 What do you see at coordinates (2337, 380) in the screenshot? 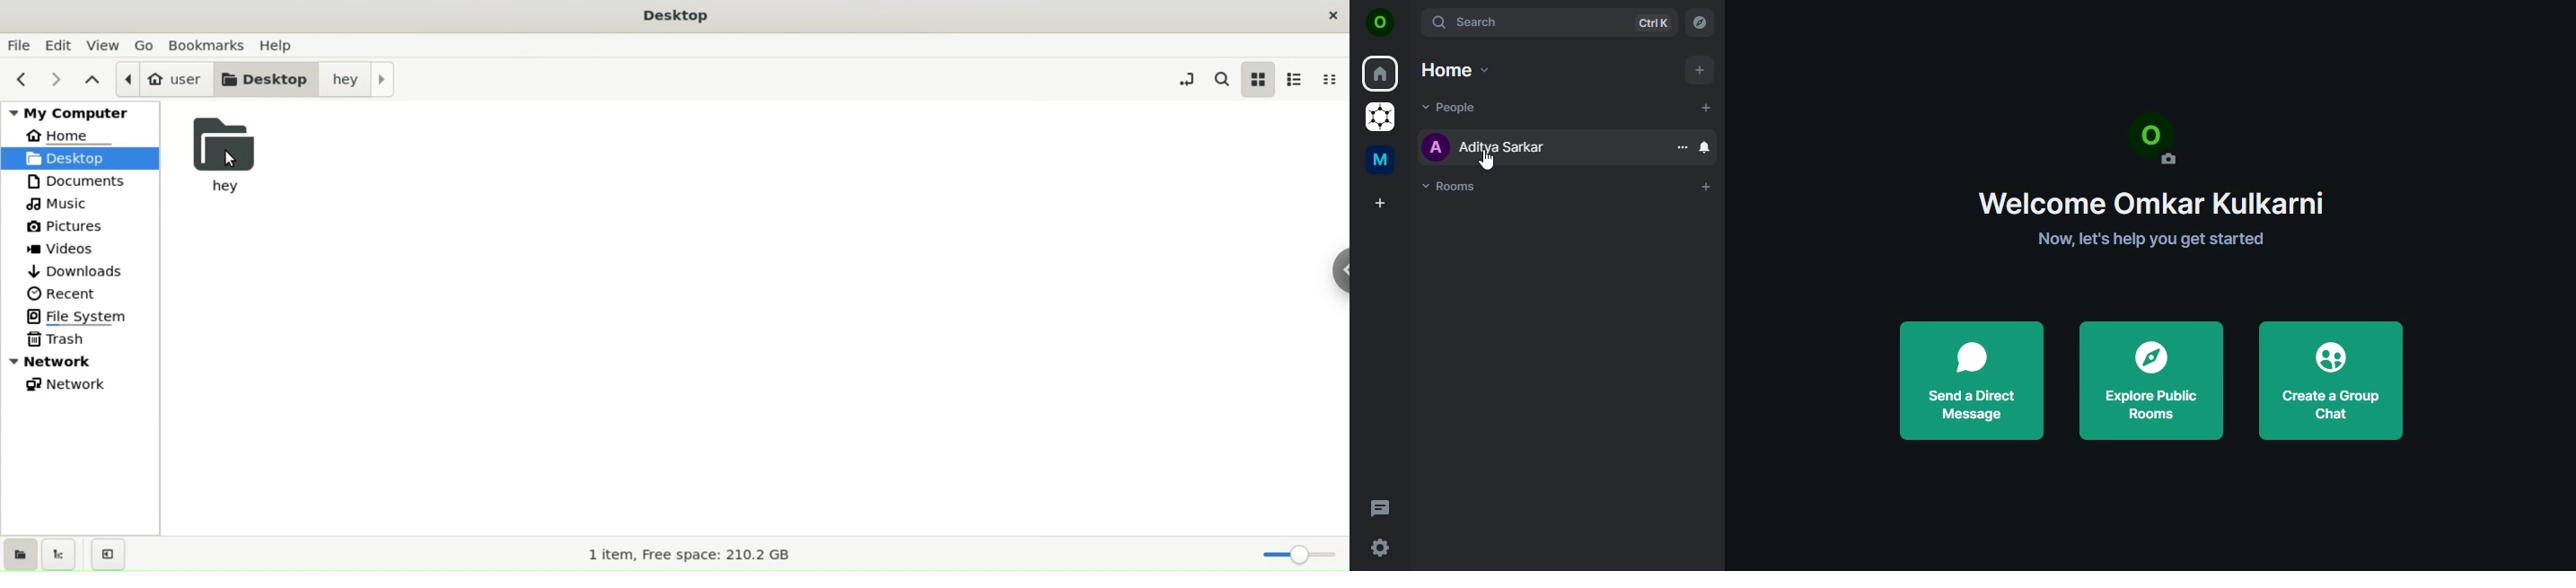
I see `create a group chat` at bounding box center [2337, 380].